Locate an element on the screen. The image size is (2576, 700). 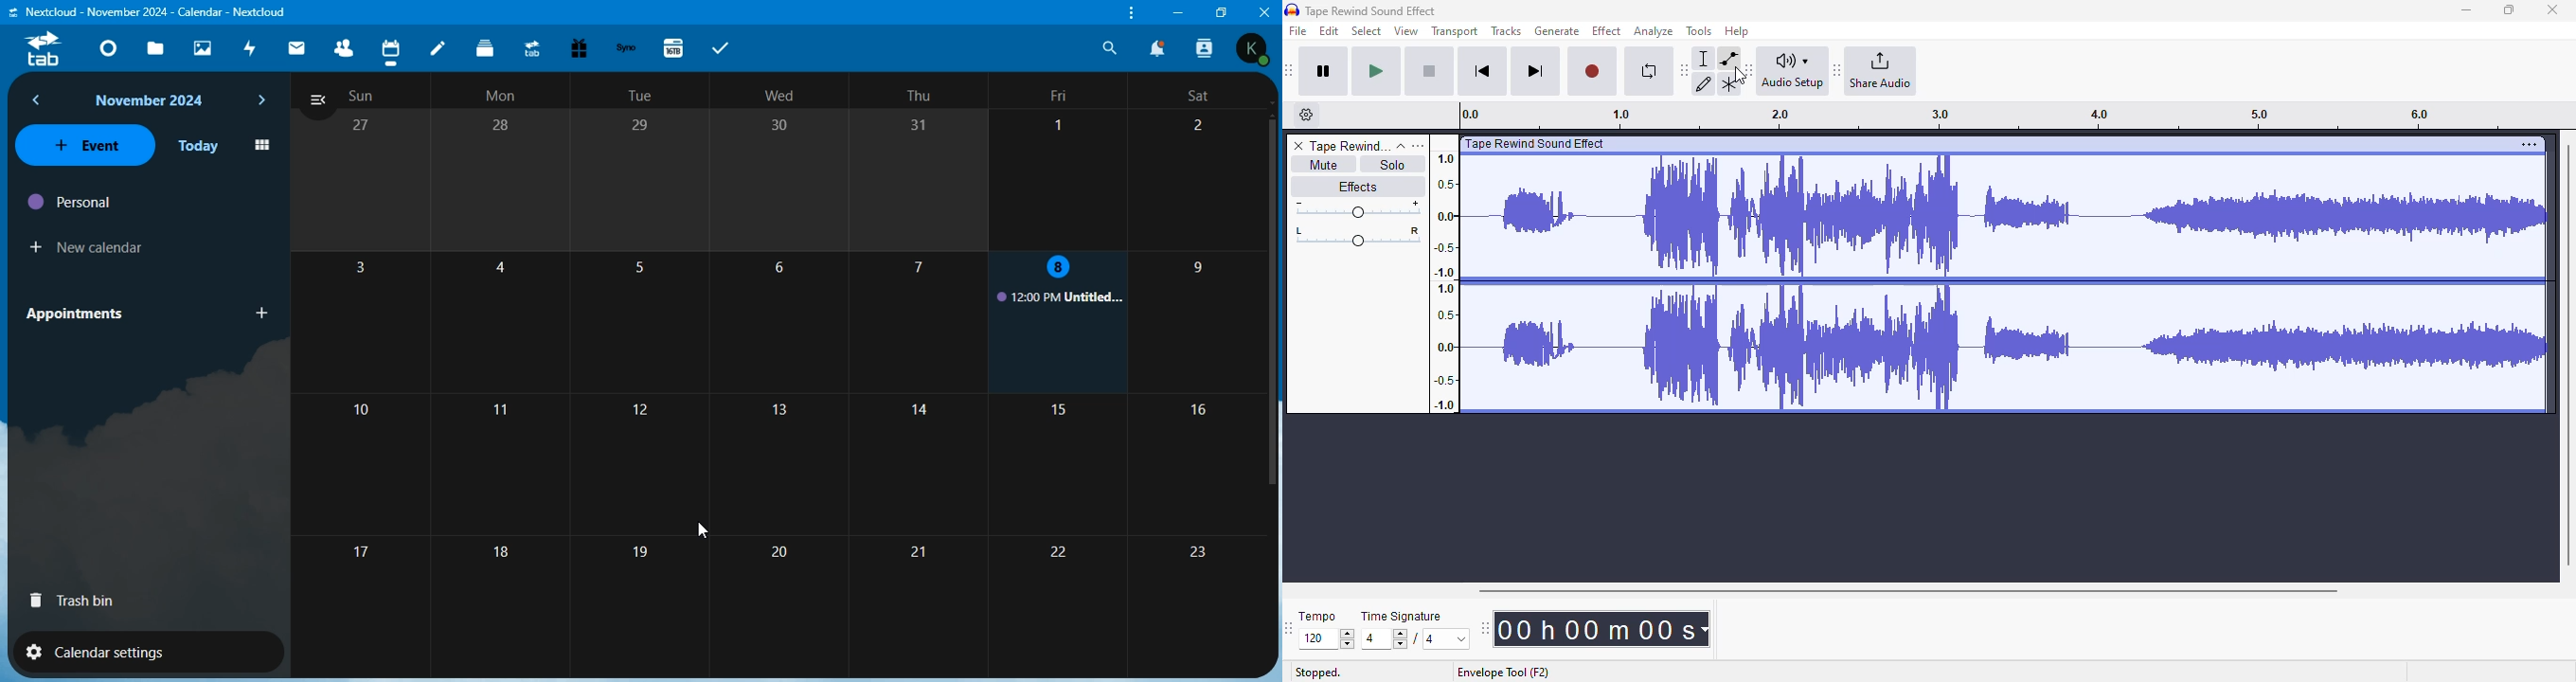
Scale to measure sound intensity is located at coordinates (1445, 280).